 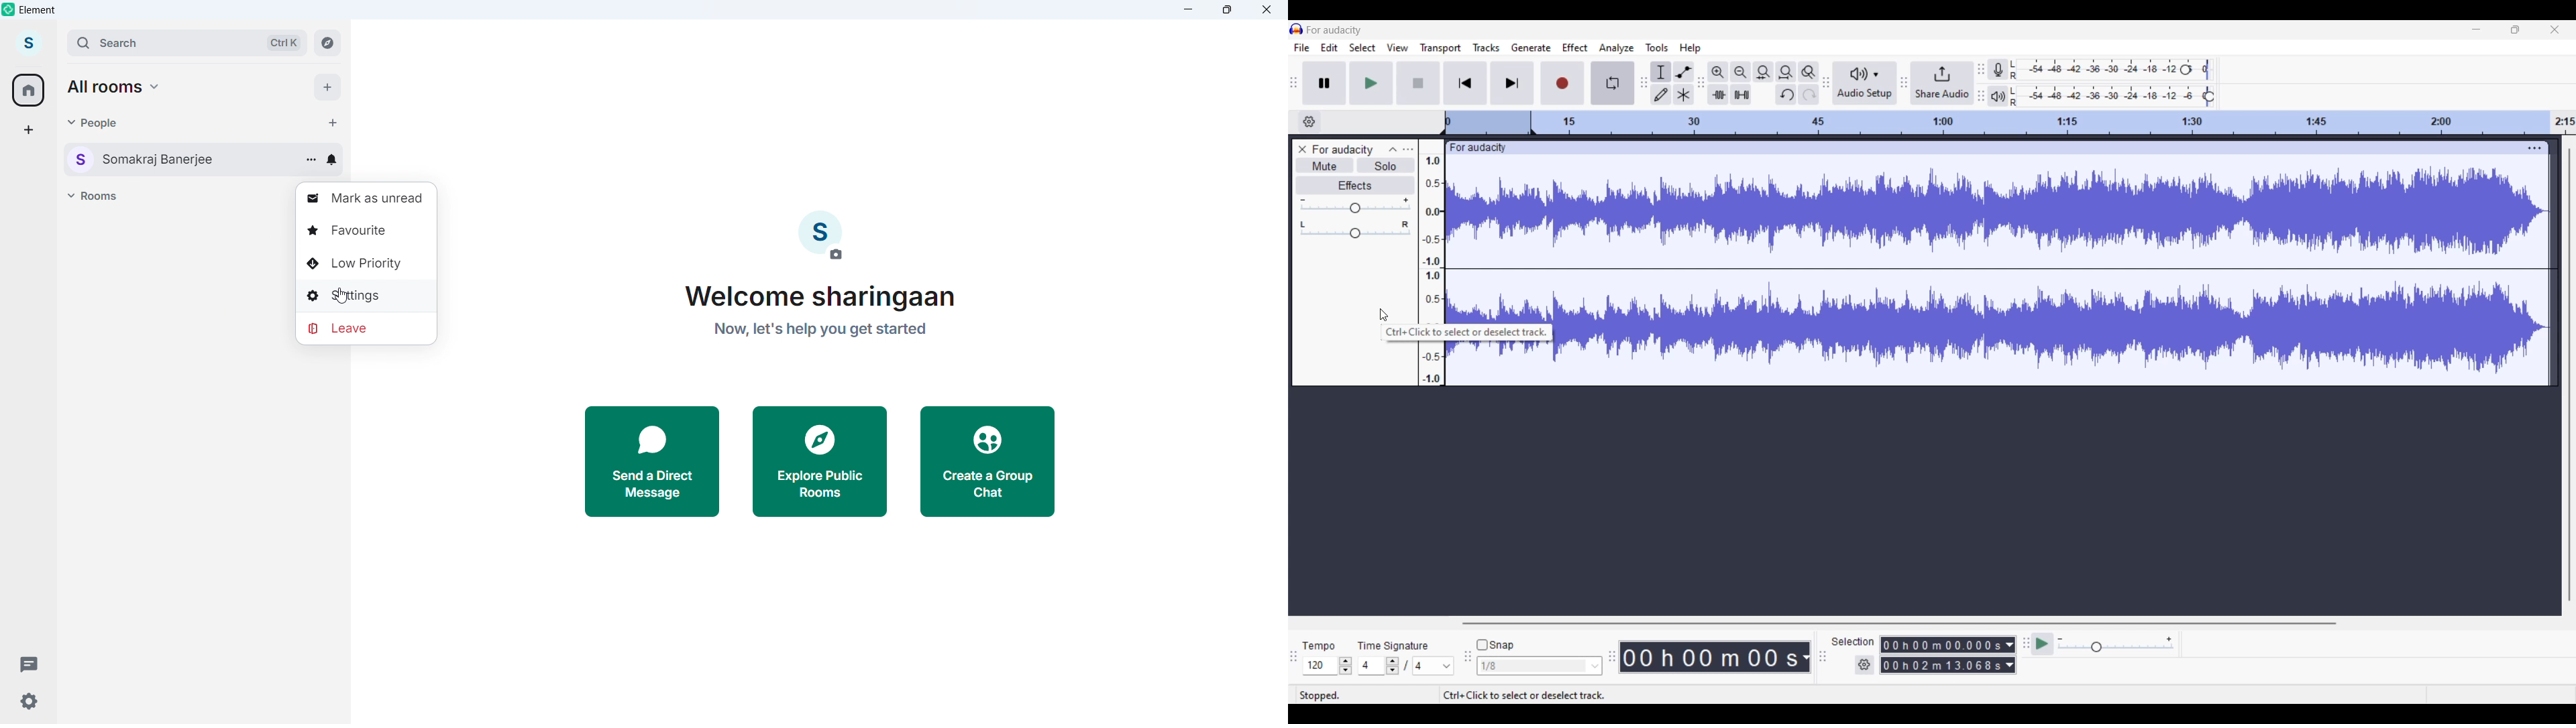 I want to click on Tools menu, so click(x=1656, y=48).